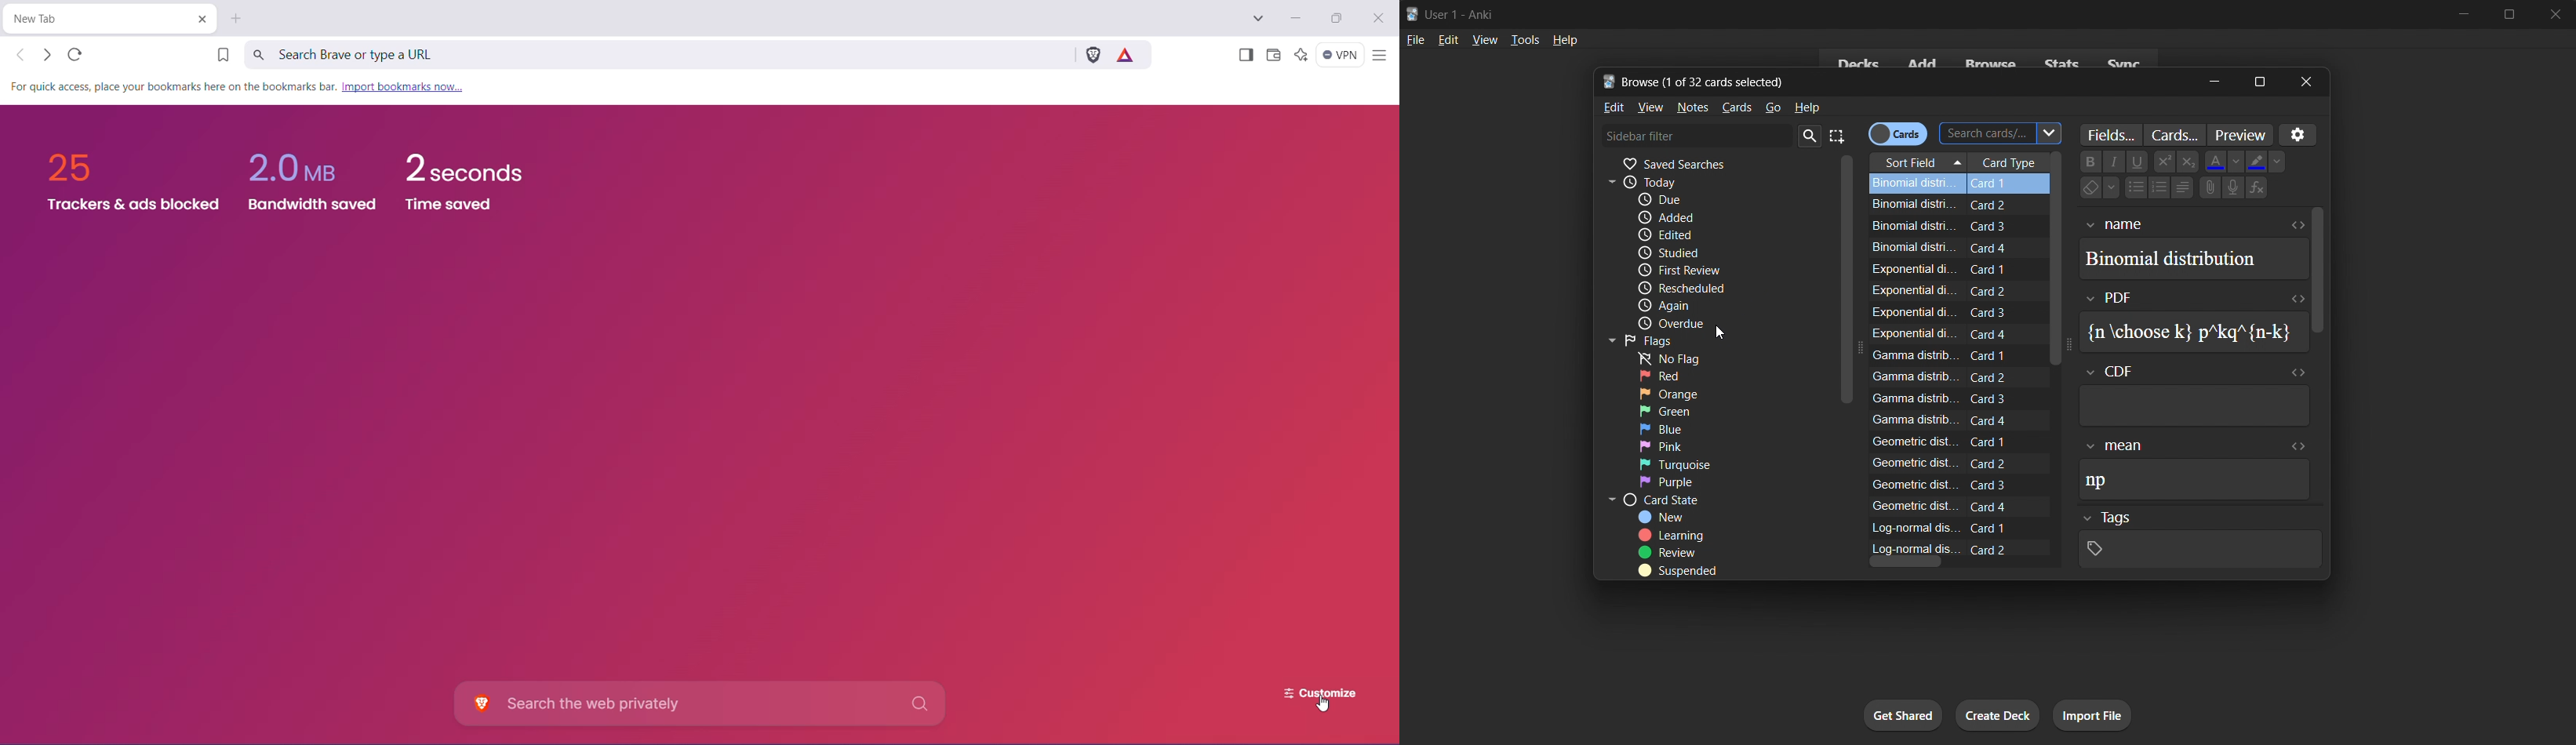 Image resolution: width=2576 pixels, height=756 pixels. What do you see at coordinates (1912, 334) in the screenshot?
I see `Exponential di.` at bounding box center [1912, 334].